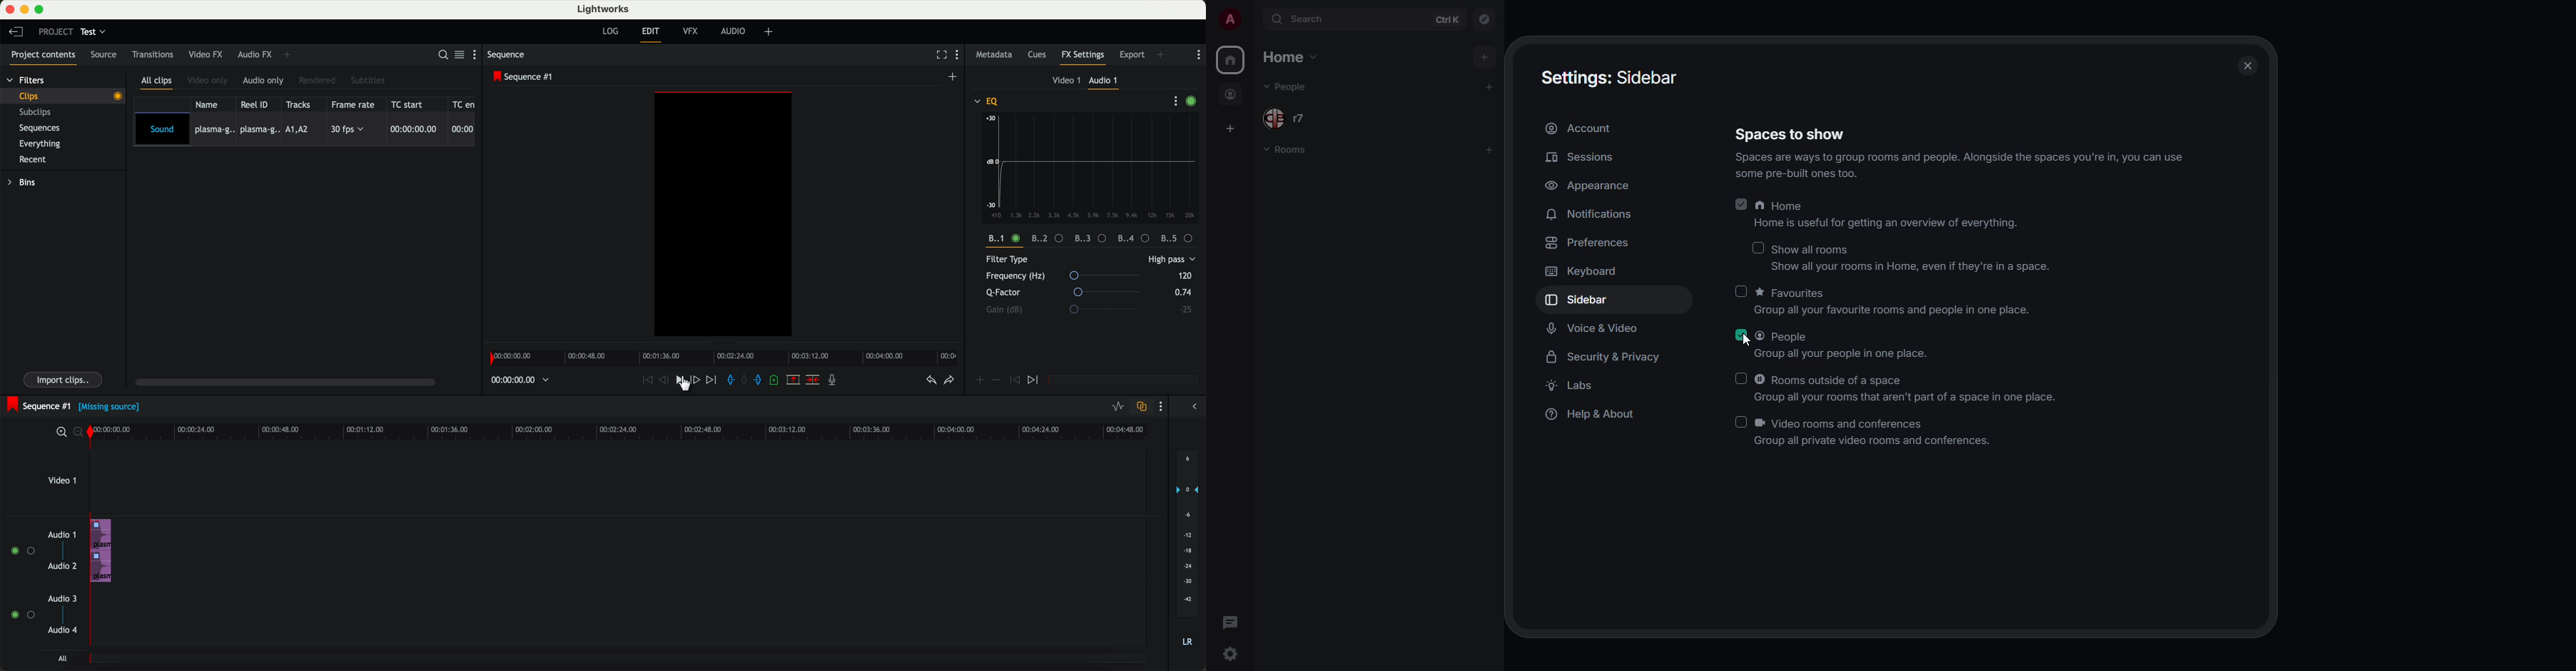 The width and height of the screenshot is (2576, 672). What do you see at coordinates (610, 31) in the screenshot?
I see `log` at bounding box center [610, 31].